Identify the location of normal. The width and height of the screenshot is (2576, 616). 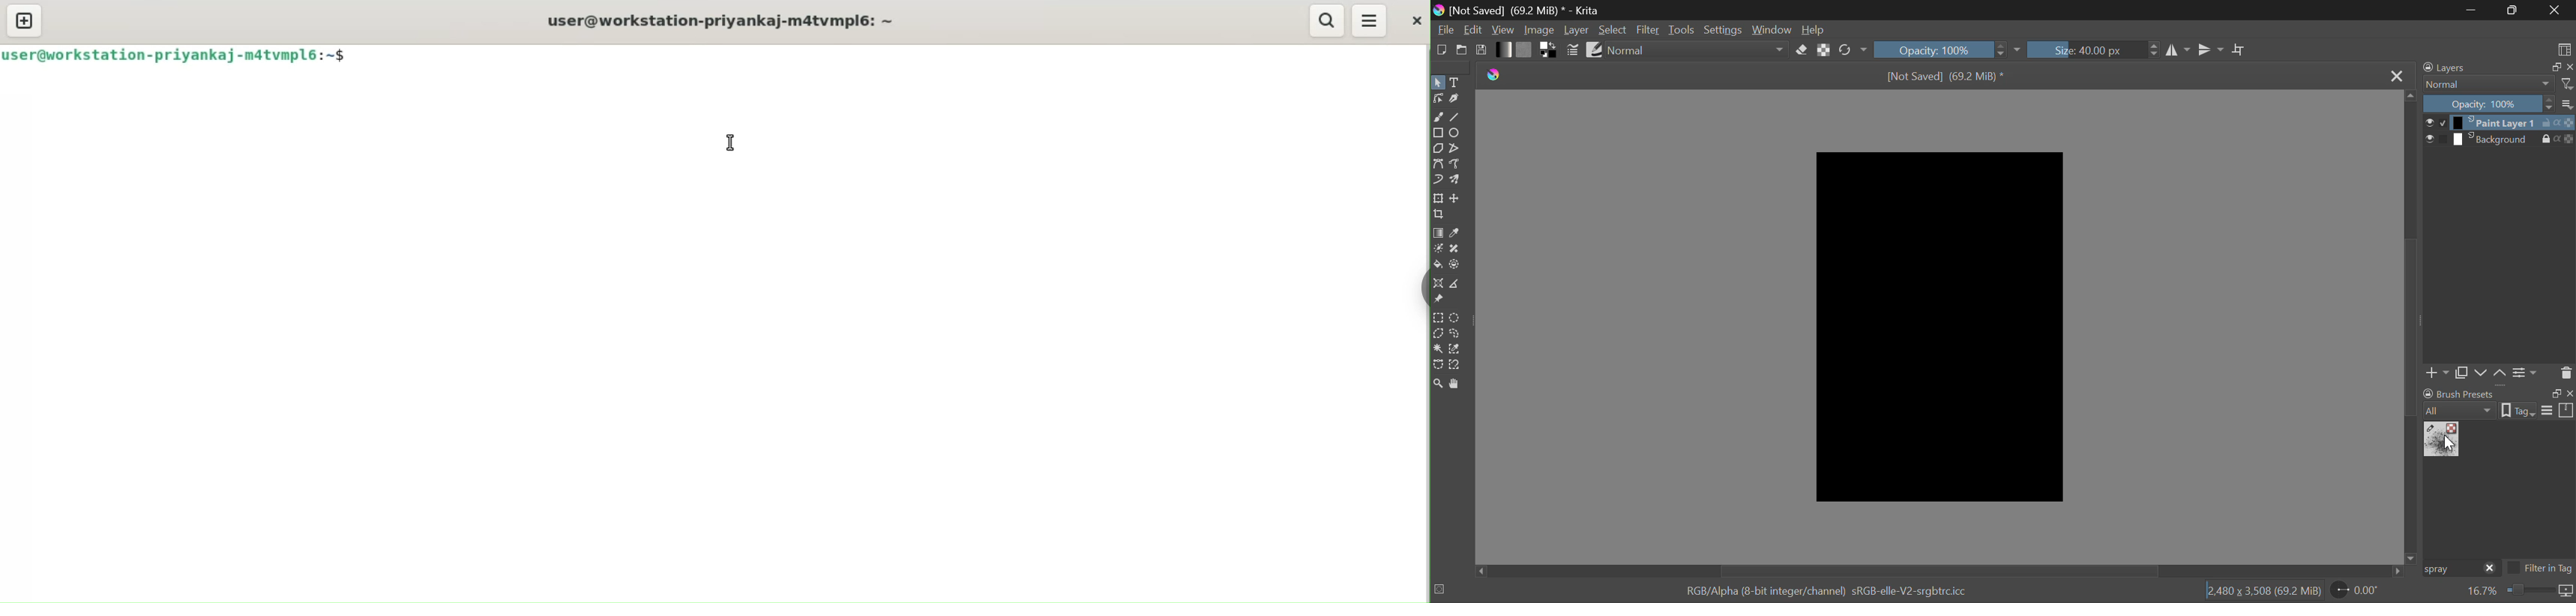
(1698, 50).